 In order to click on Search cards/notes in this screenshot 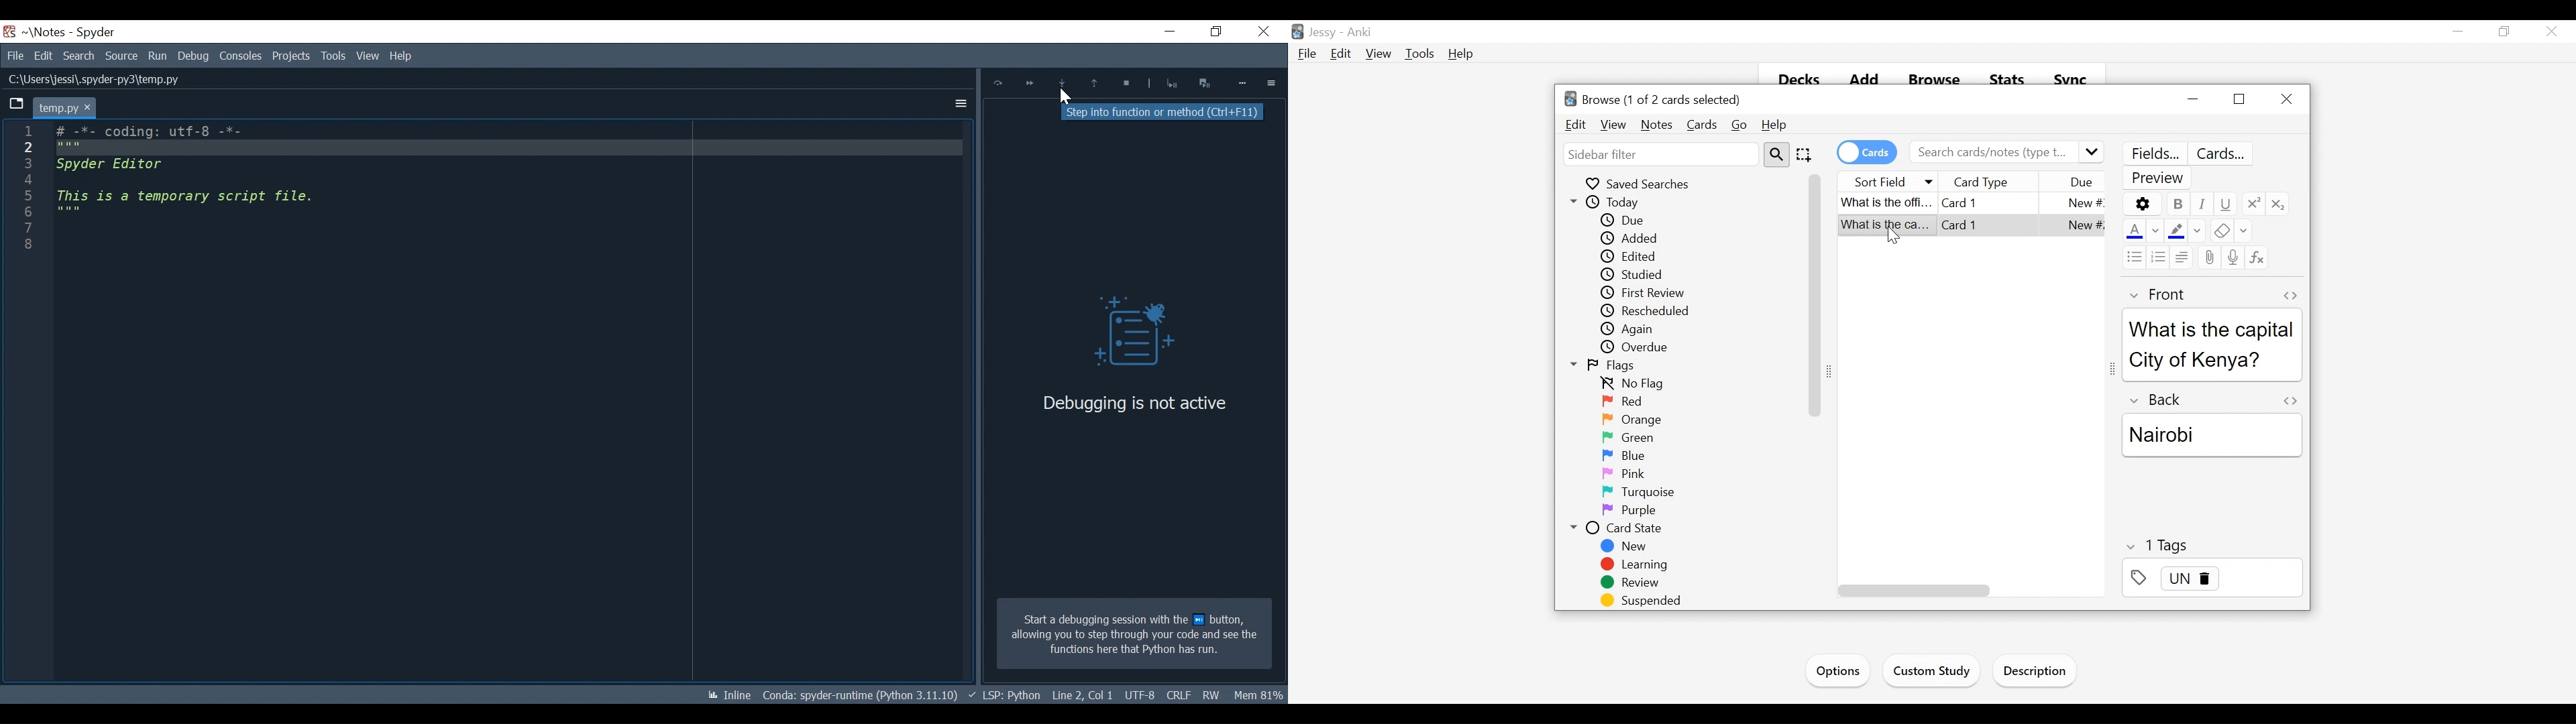, I will do `click(2006, 152)`.